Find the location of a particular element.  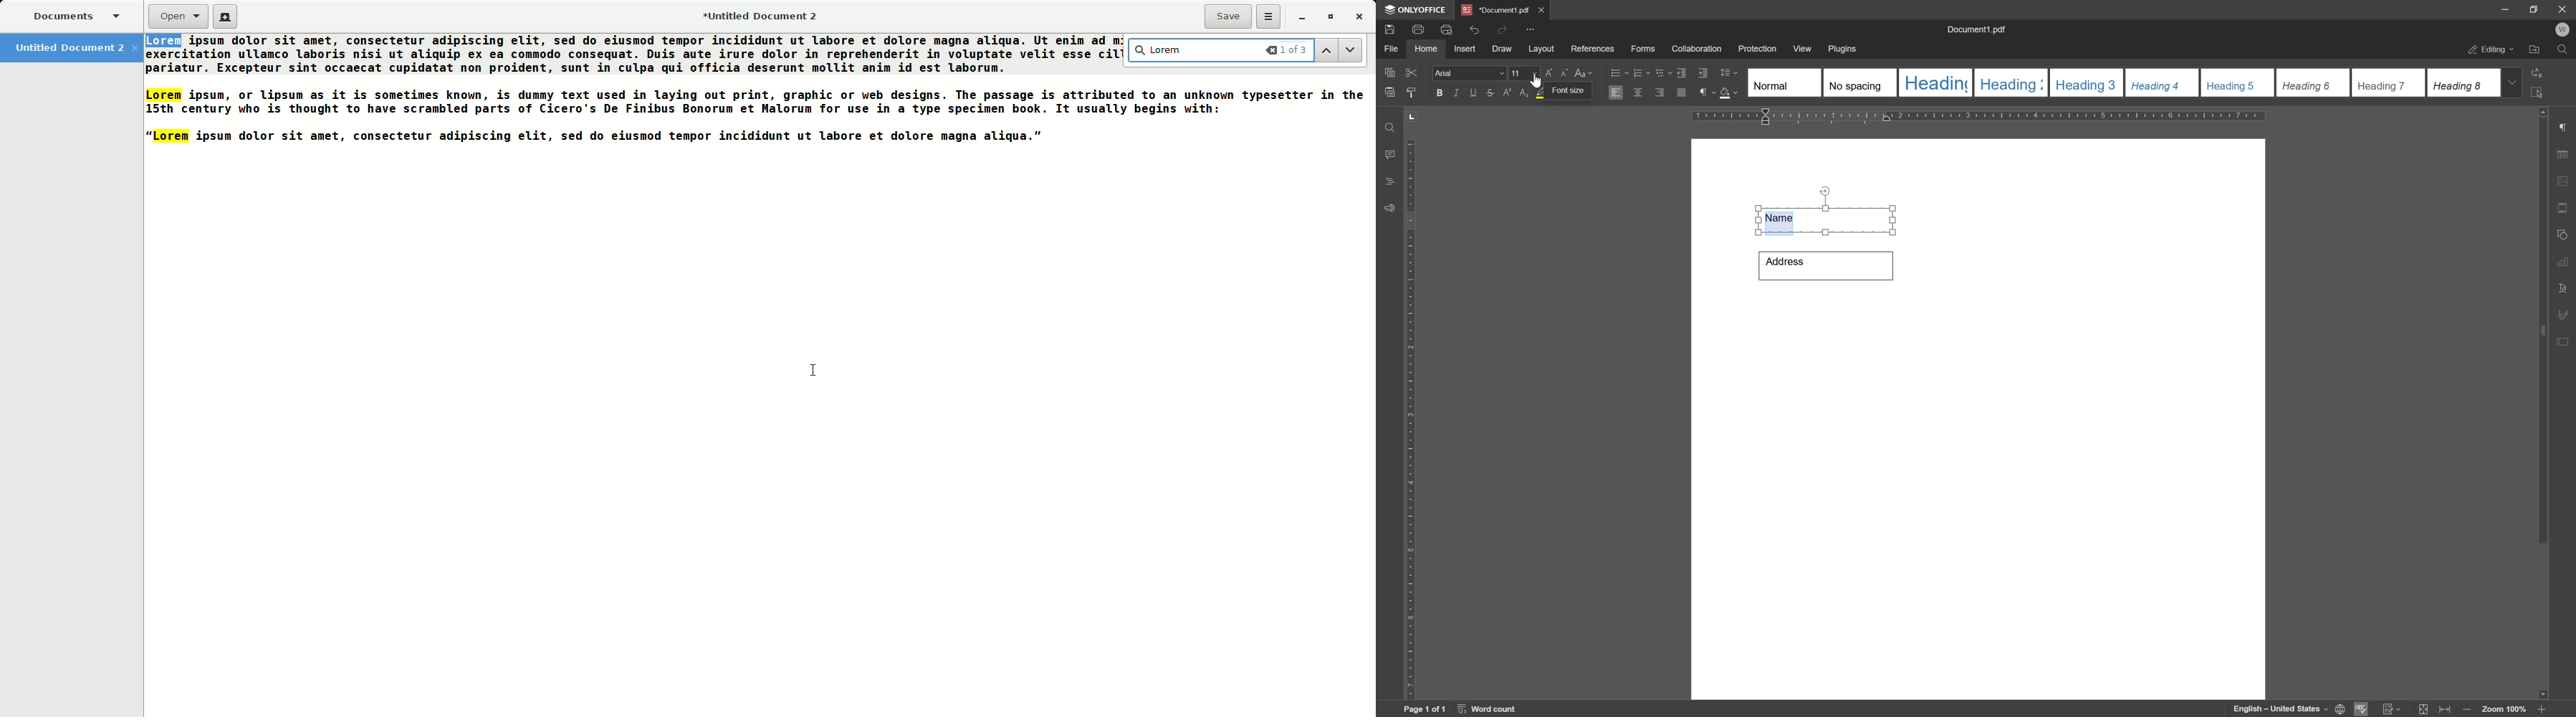

bullets is located at coordinates (1617, 72).